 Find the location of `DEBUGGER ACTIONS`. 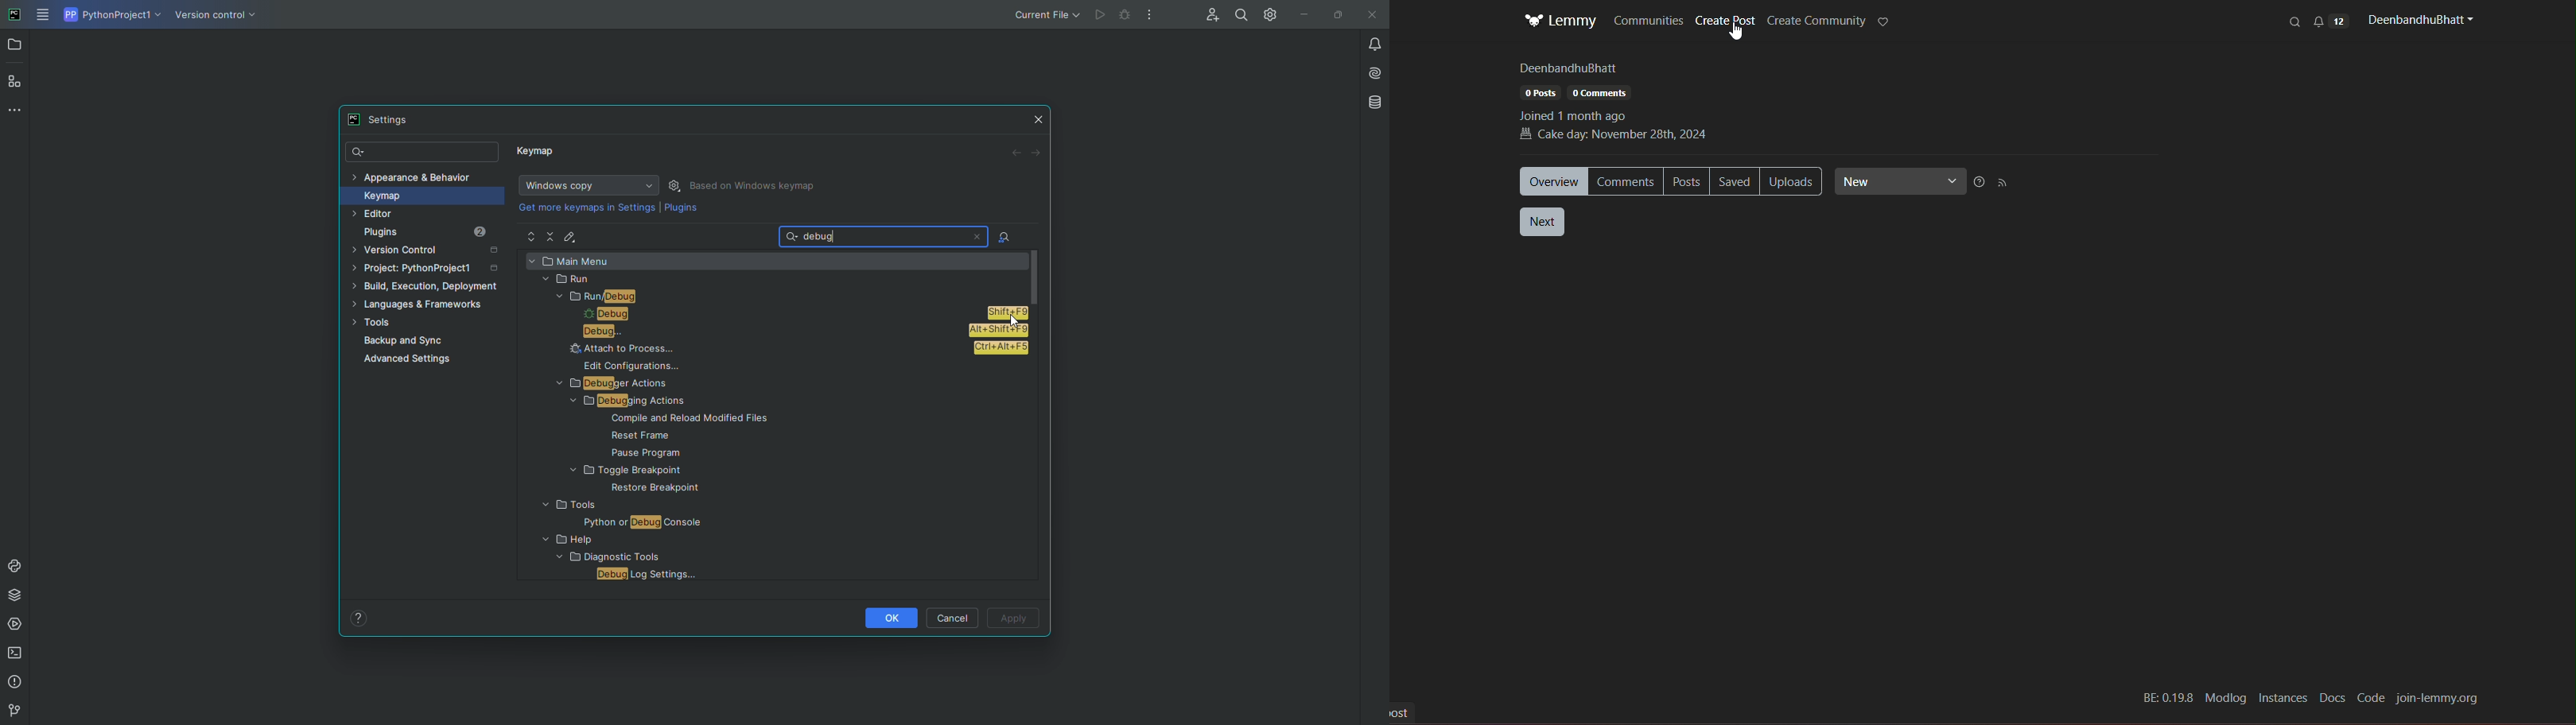

DEBUGGER ACTIONS is located at coordinates (632, 383).